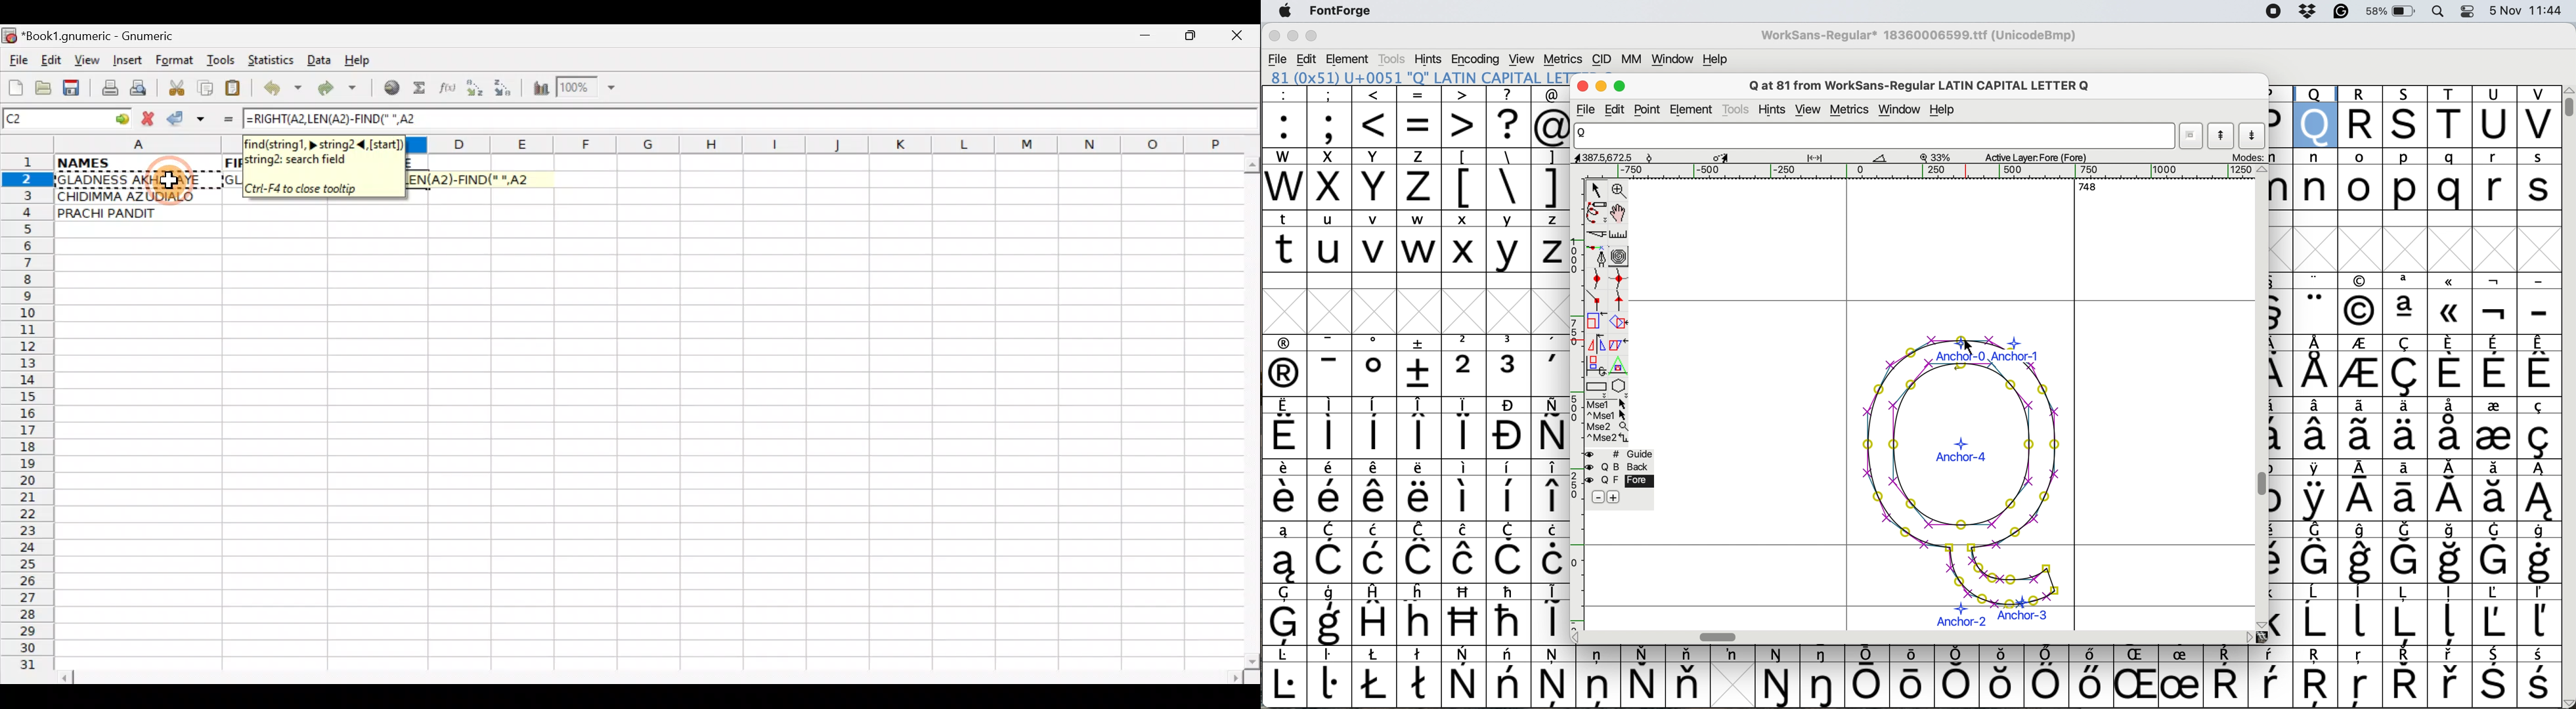 The height and width of the screenshot is (728, 2576). What do you see at coordinates (1564, 58) in the screenshot?
I see `metrics` at bounding box center [1564, 58].